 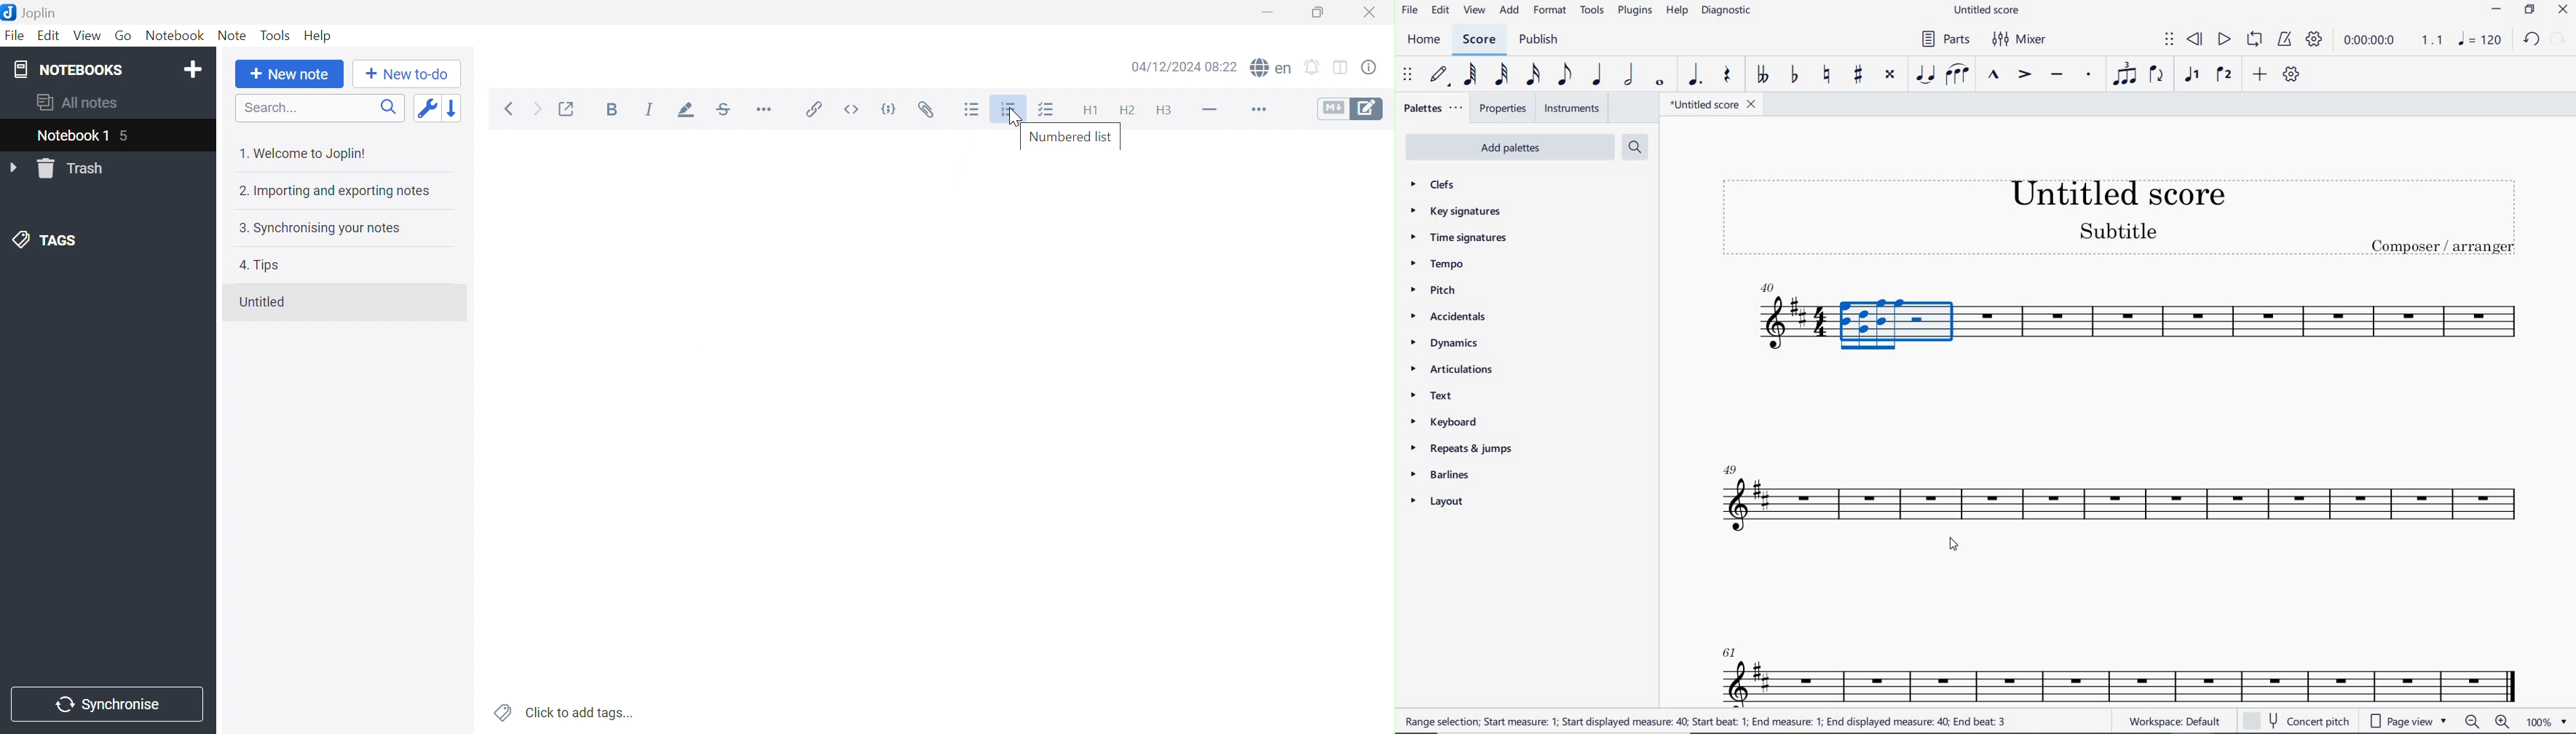 What do you see at coordinates (1453, 371) in the screenshot?
I see `ARTICULATIONS` at bounding box center [1453, 371].